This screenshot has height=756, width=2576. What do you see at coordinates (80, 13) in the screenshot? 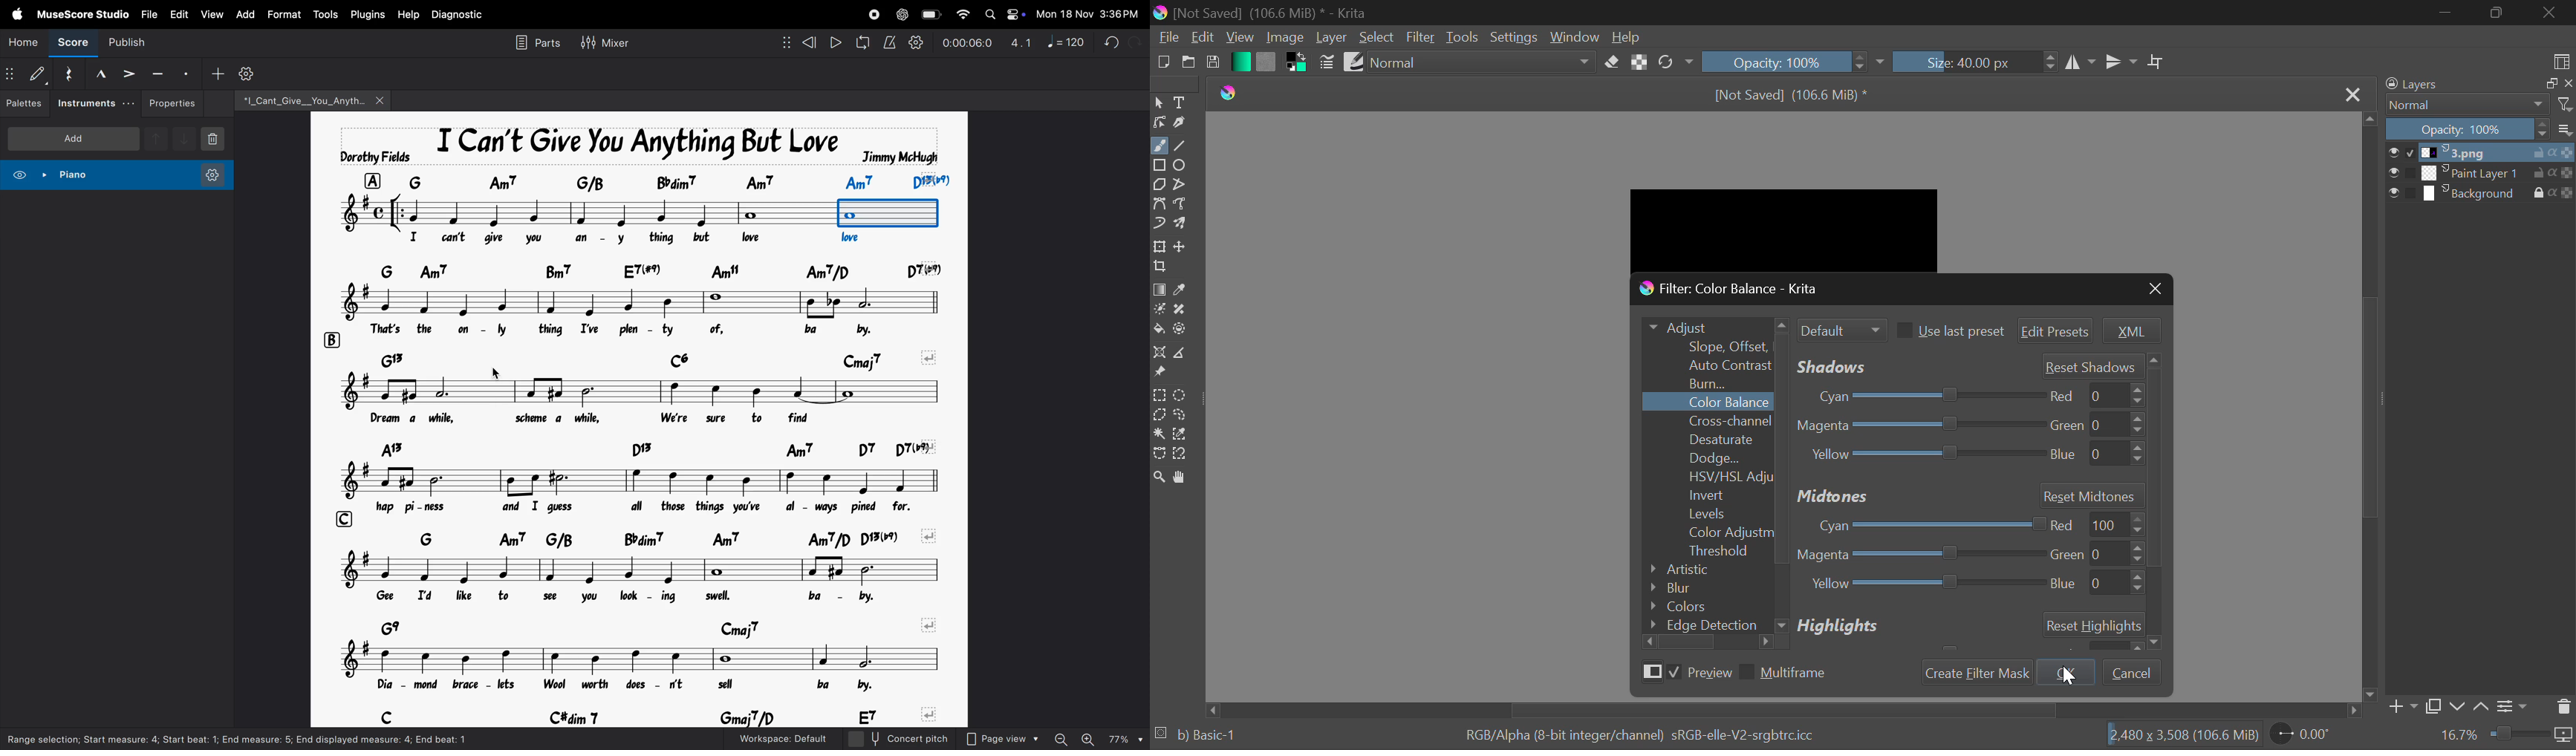
I see `musescore studio` at bounding box center [80, 13].